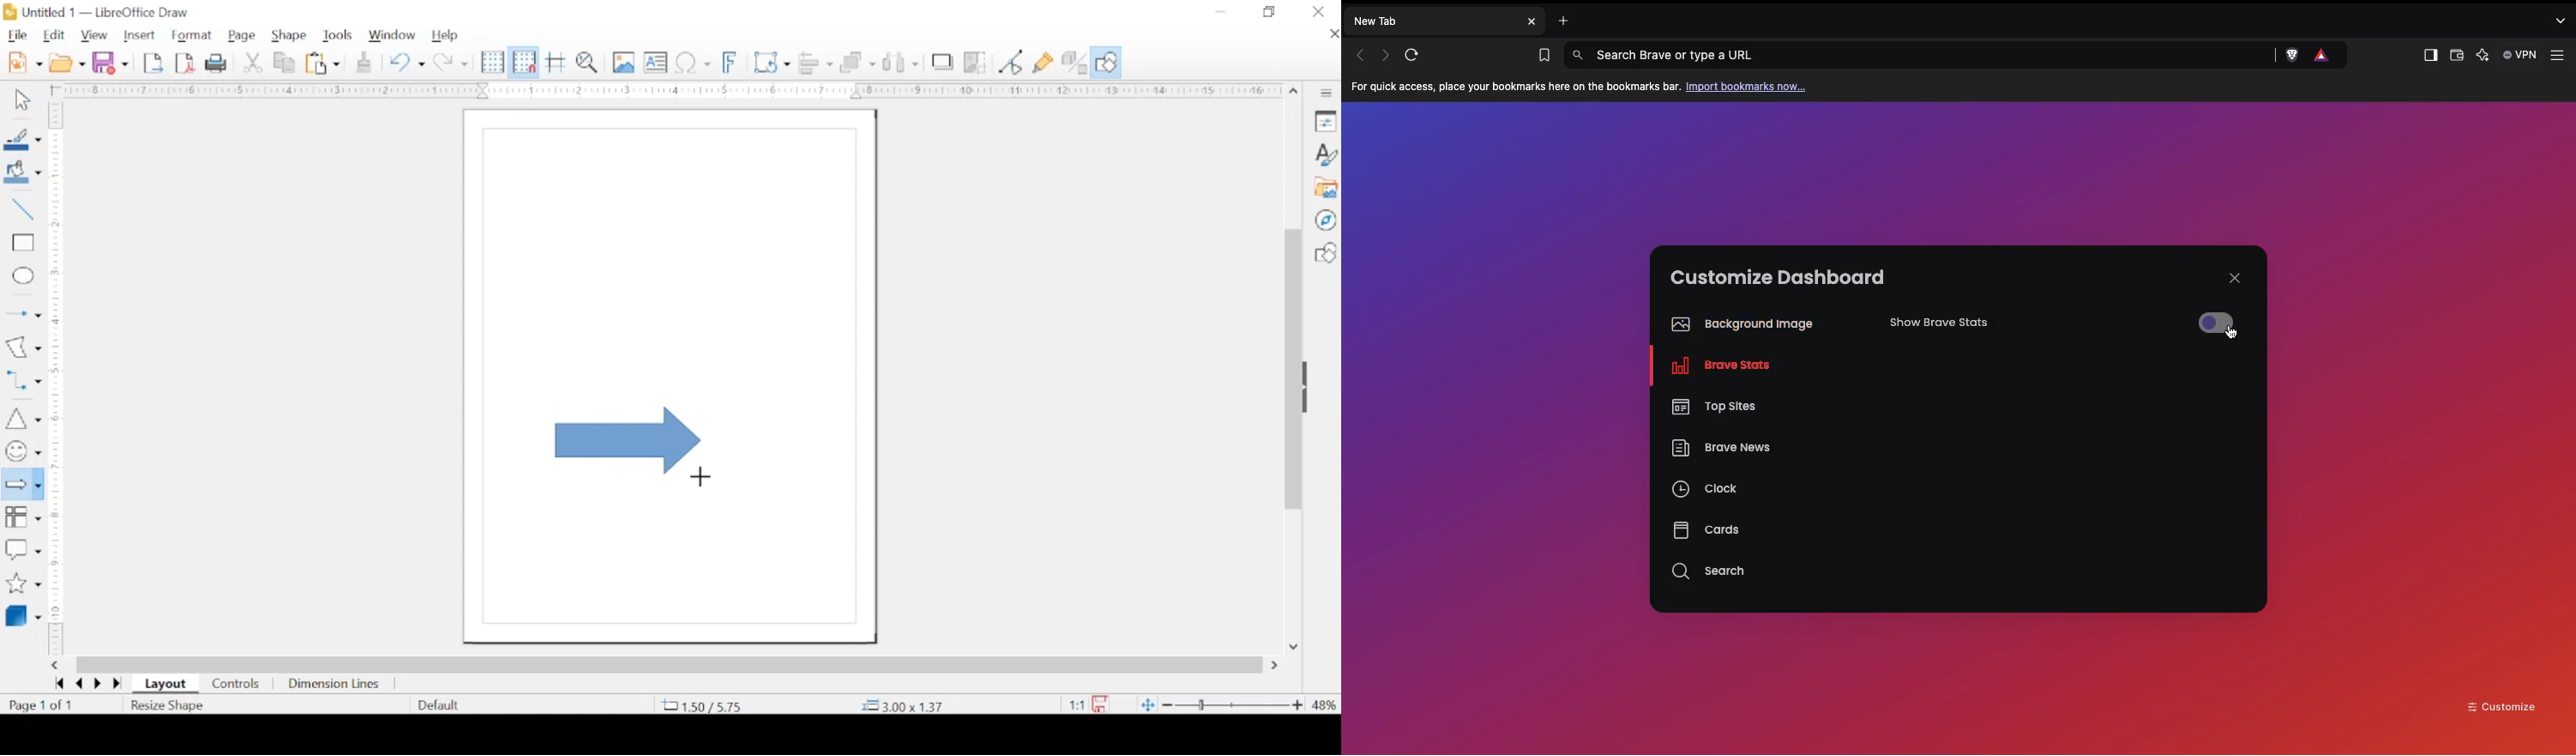  Describe the element at coordinates (1309, 387) in the screenshot. I see `drag handle` at that location.